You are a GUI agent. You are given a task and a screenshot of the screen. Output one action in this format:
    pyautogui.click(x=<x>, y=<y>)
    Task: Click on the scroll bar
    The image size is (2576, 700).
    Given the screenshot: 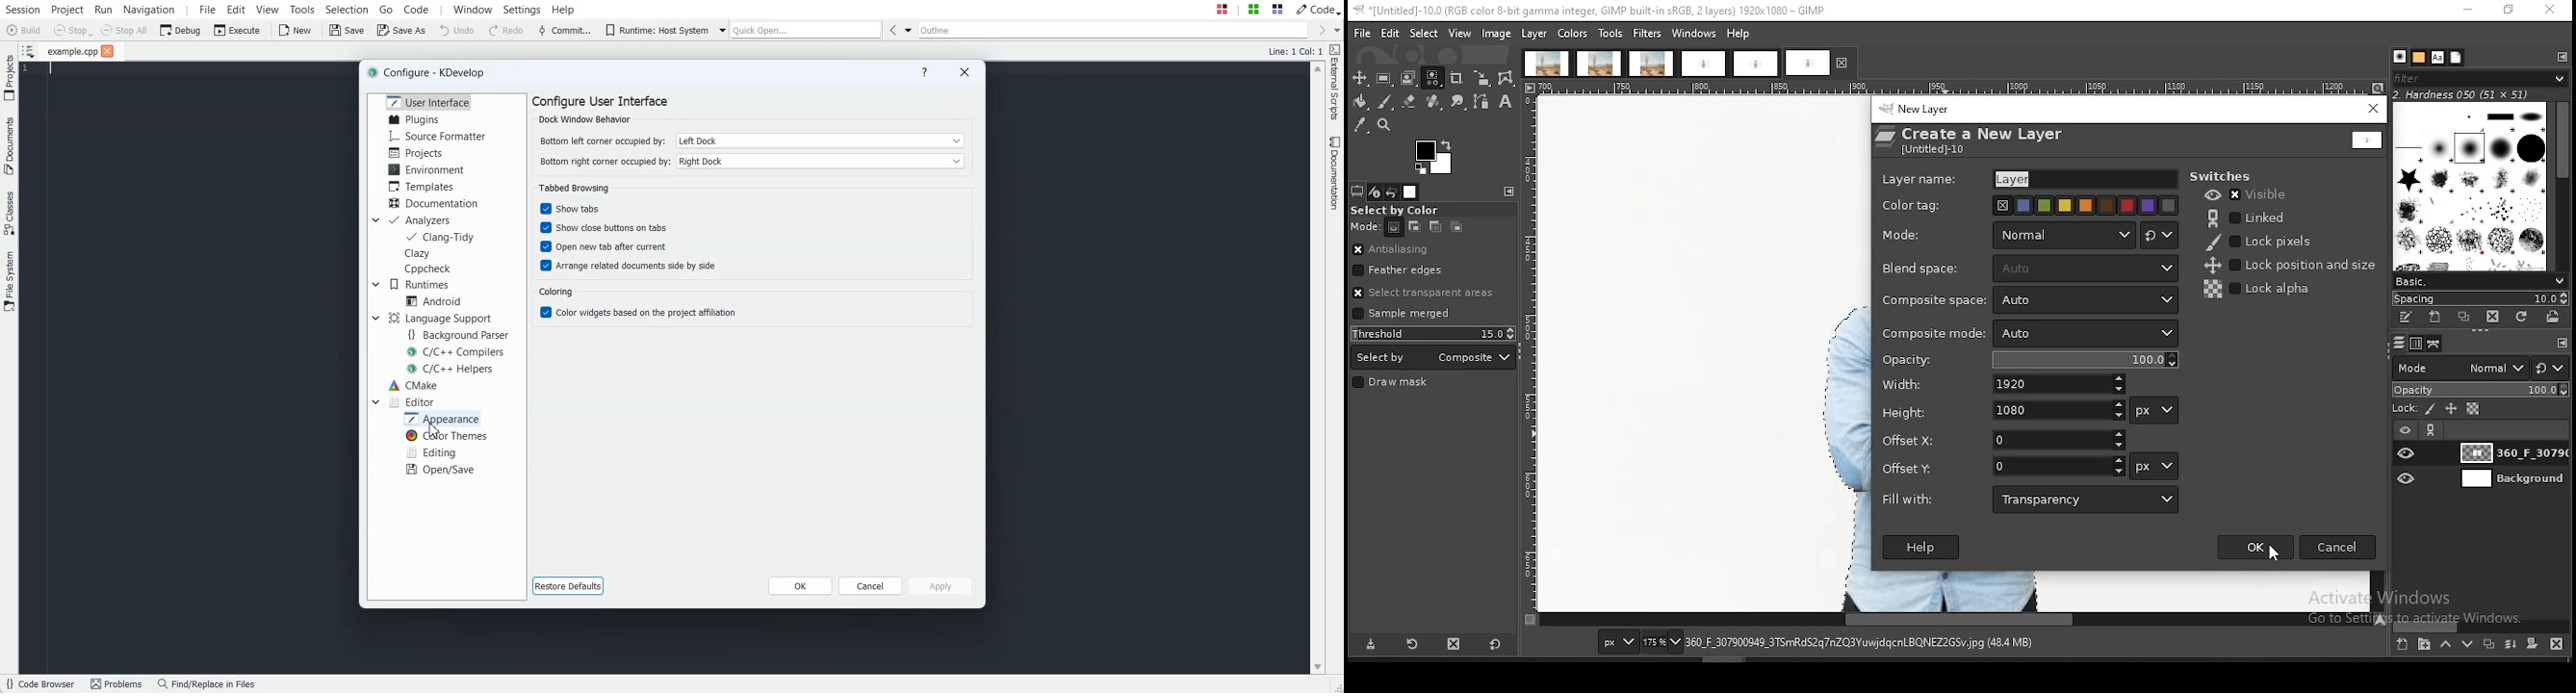 What is the action you would take?
    pyautogui.click(x=2482, y=626)
    